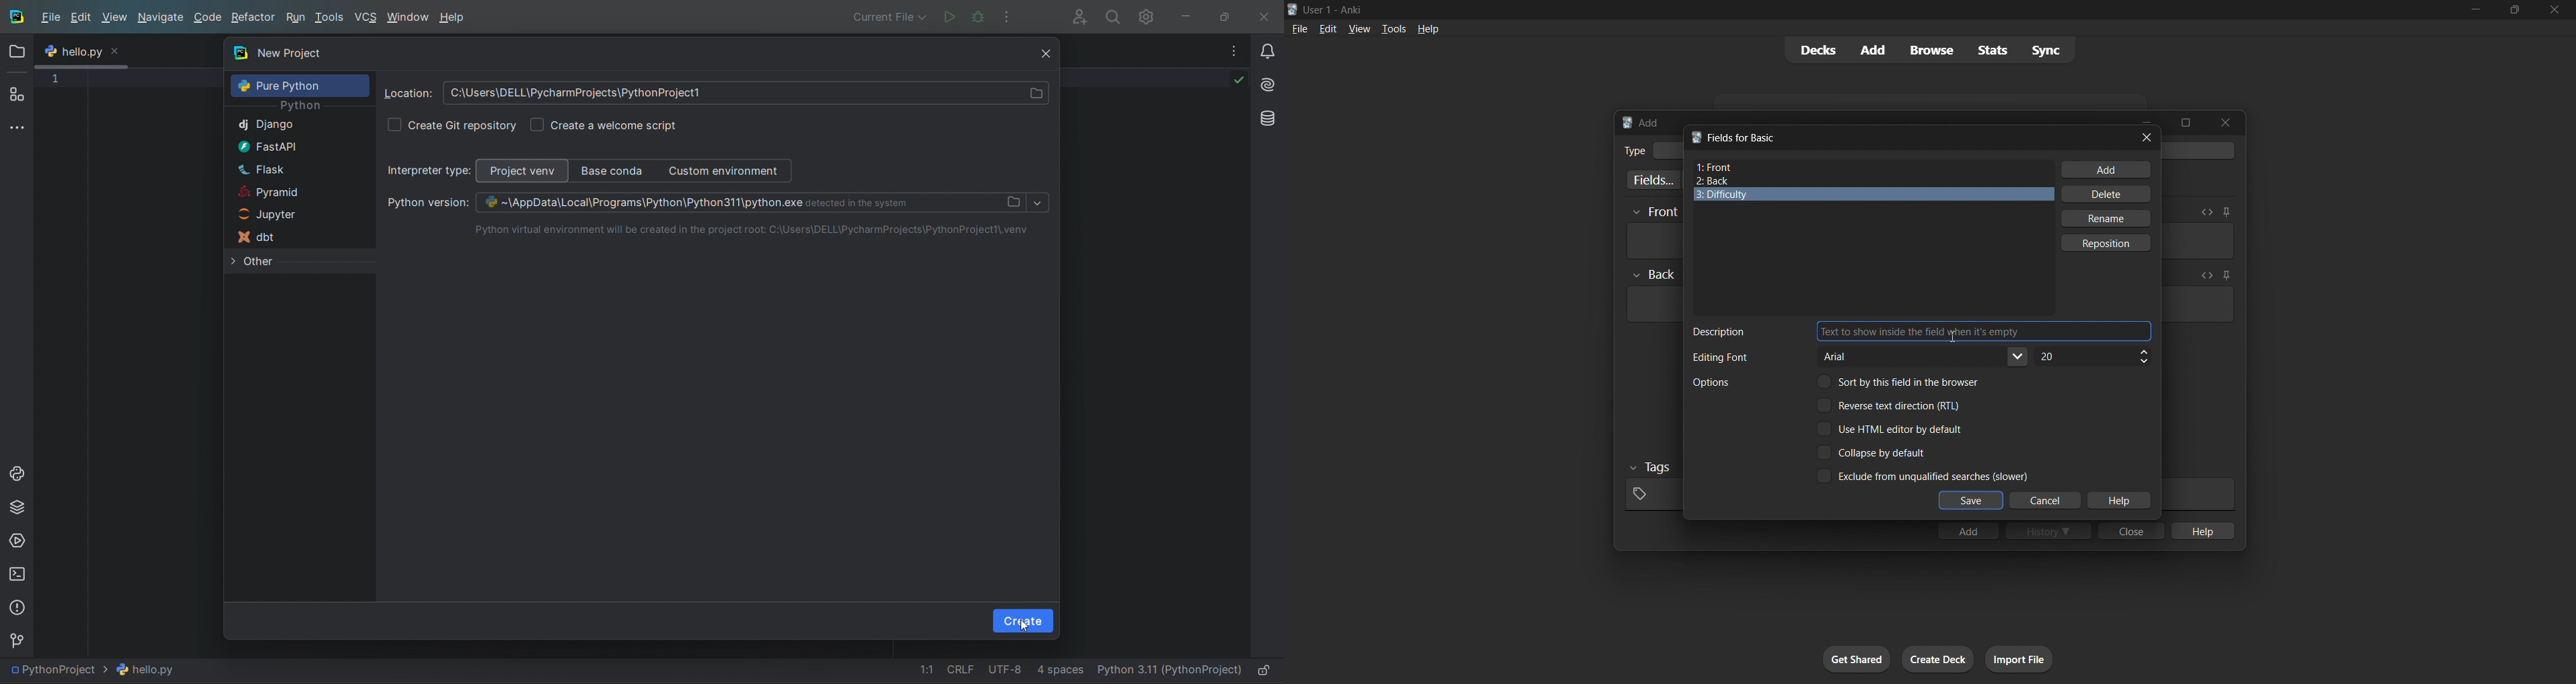  Describe the element at coordinates (2046, 501) in the screenshot. I see `cancel` at that location.